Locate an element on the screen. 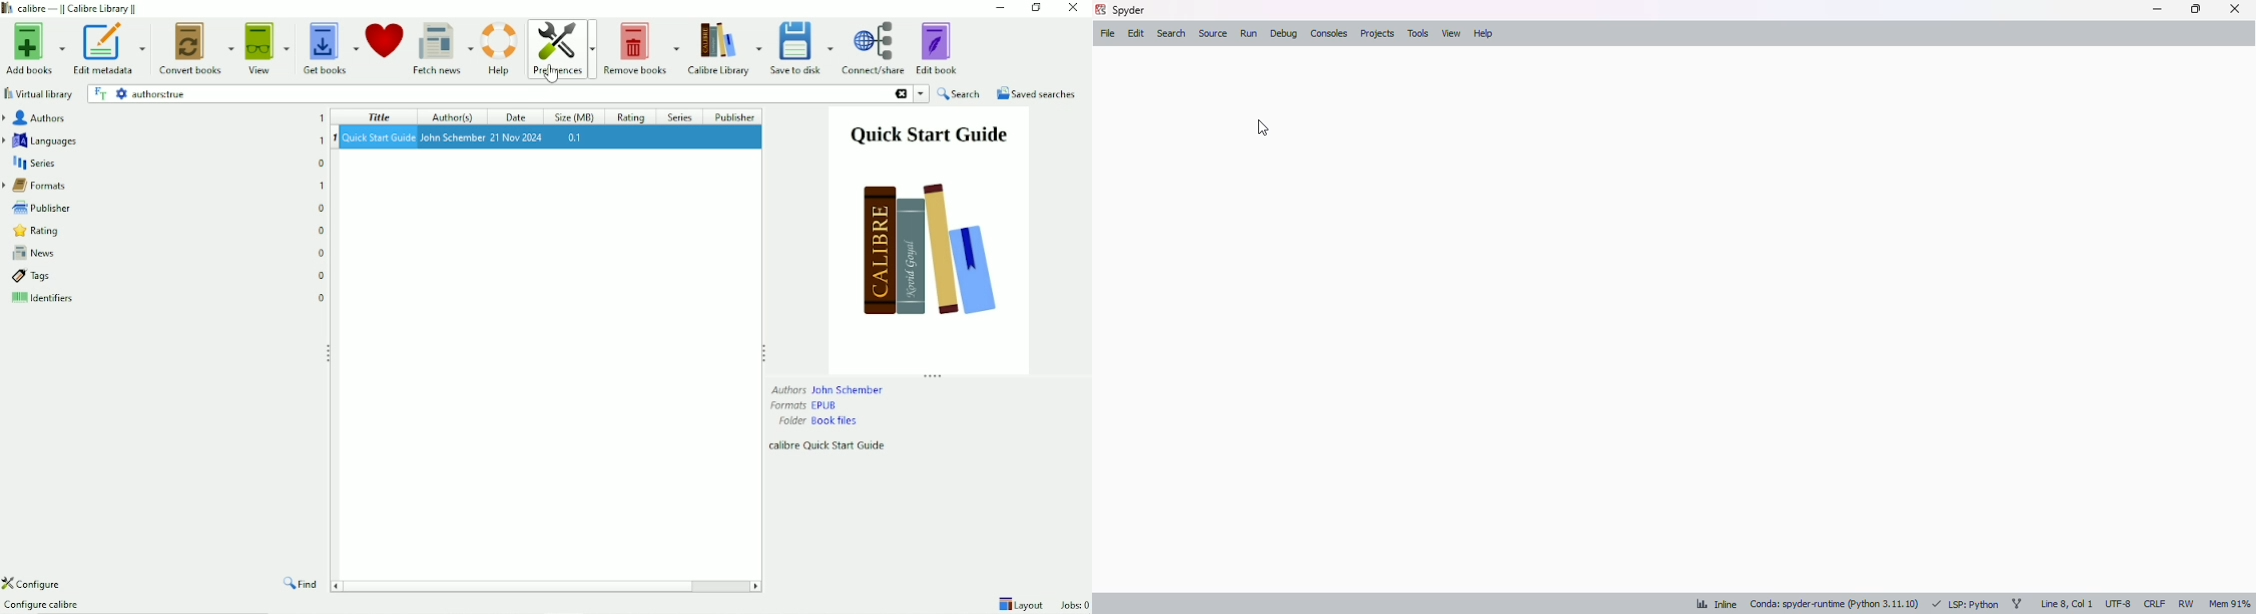  edit is located at coordinates (1136, 34).